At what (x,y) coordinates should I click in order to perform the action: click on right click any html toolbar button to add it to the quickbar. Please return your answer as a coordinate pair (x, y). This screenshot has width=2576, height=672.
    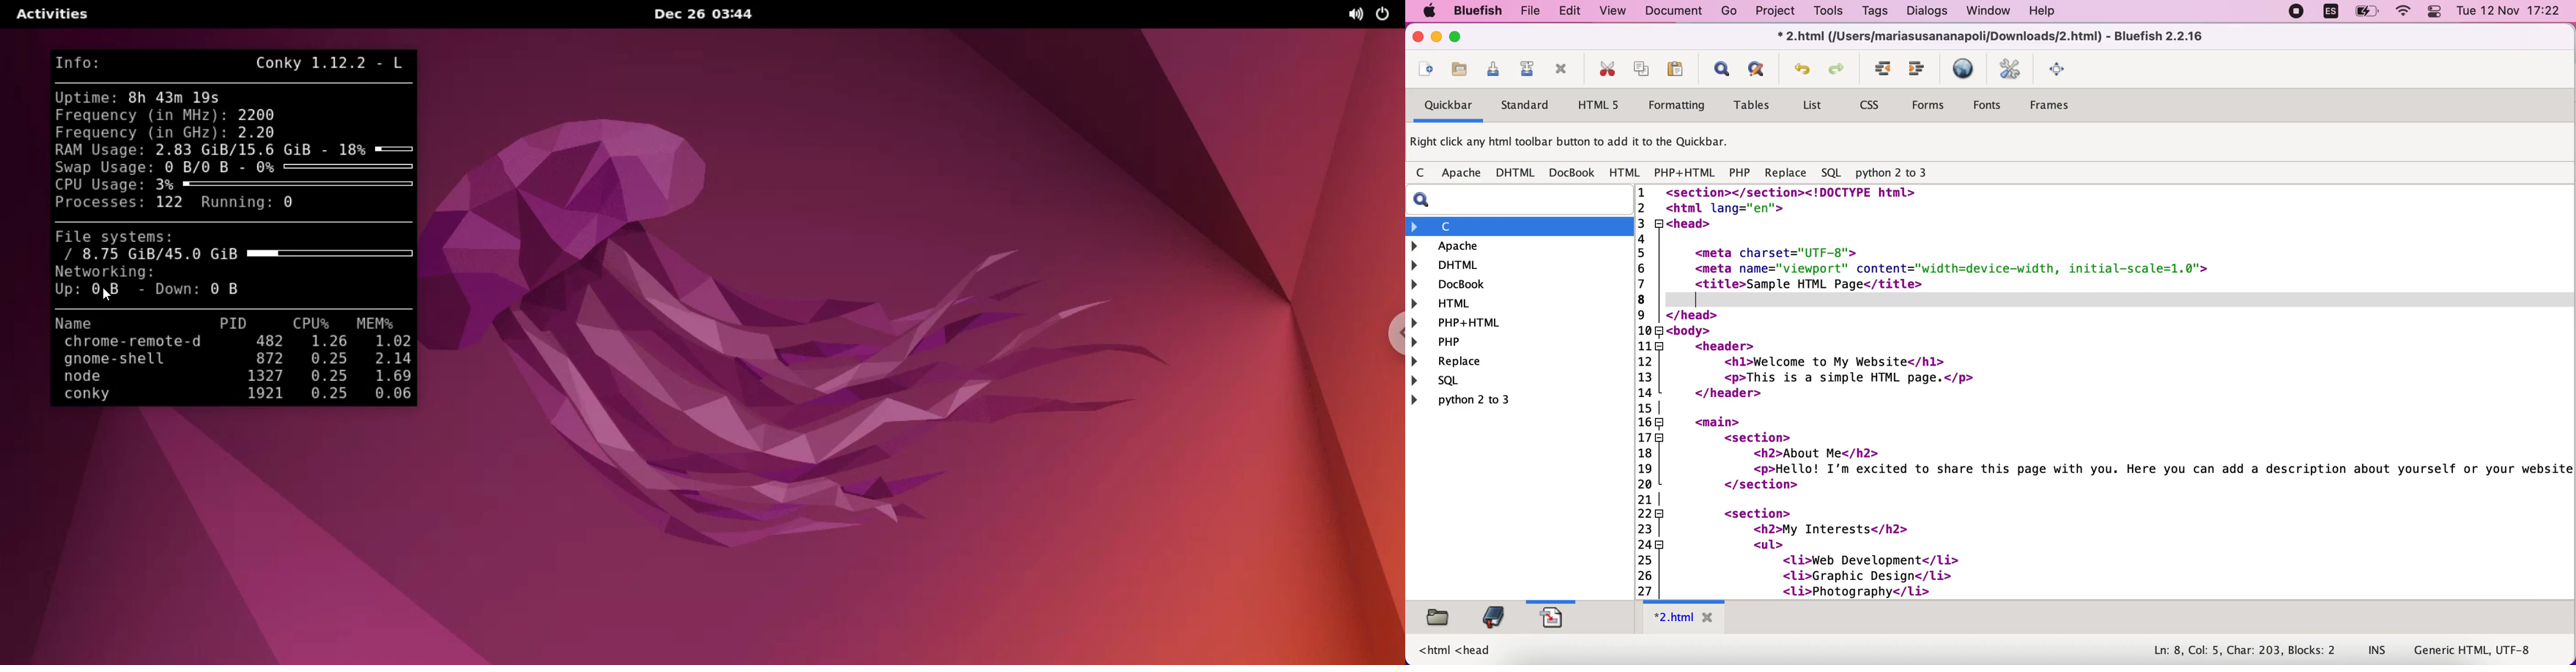
    Looking at the image, I should click on (1575, 143).